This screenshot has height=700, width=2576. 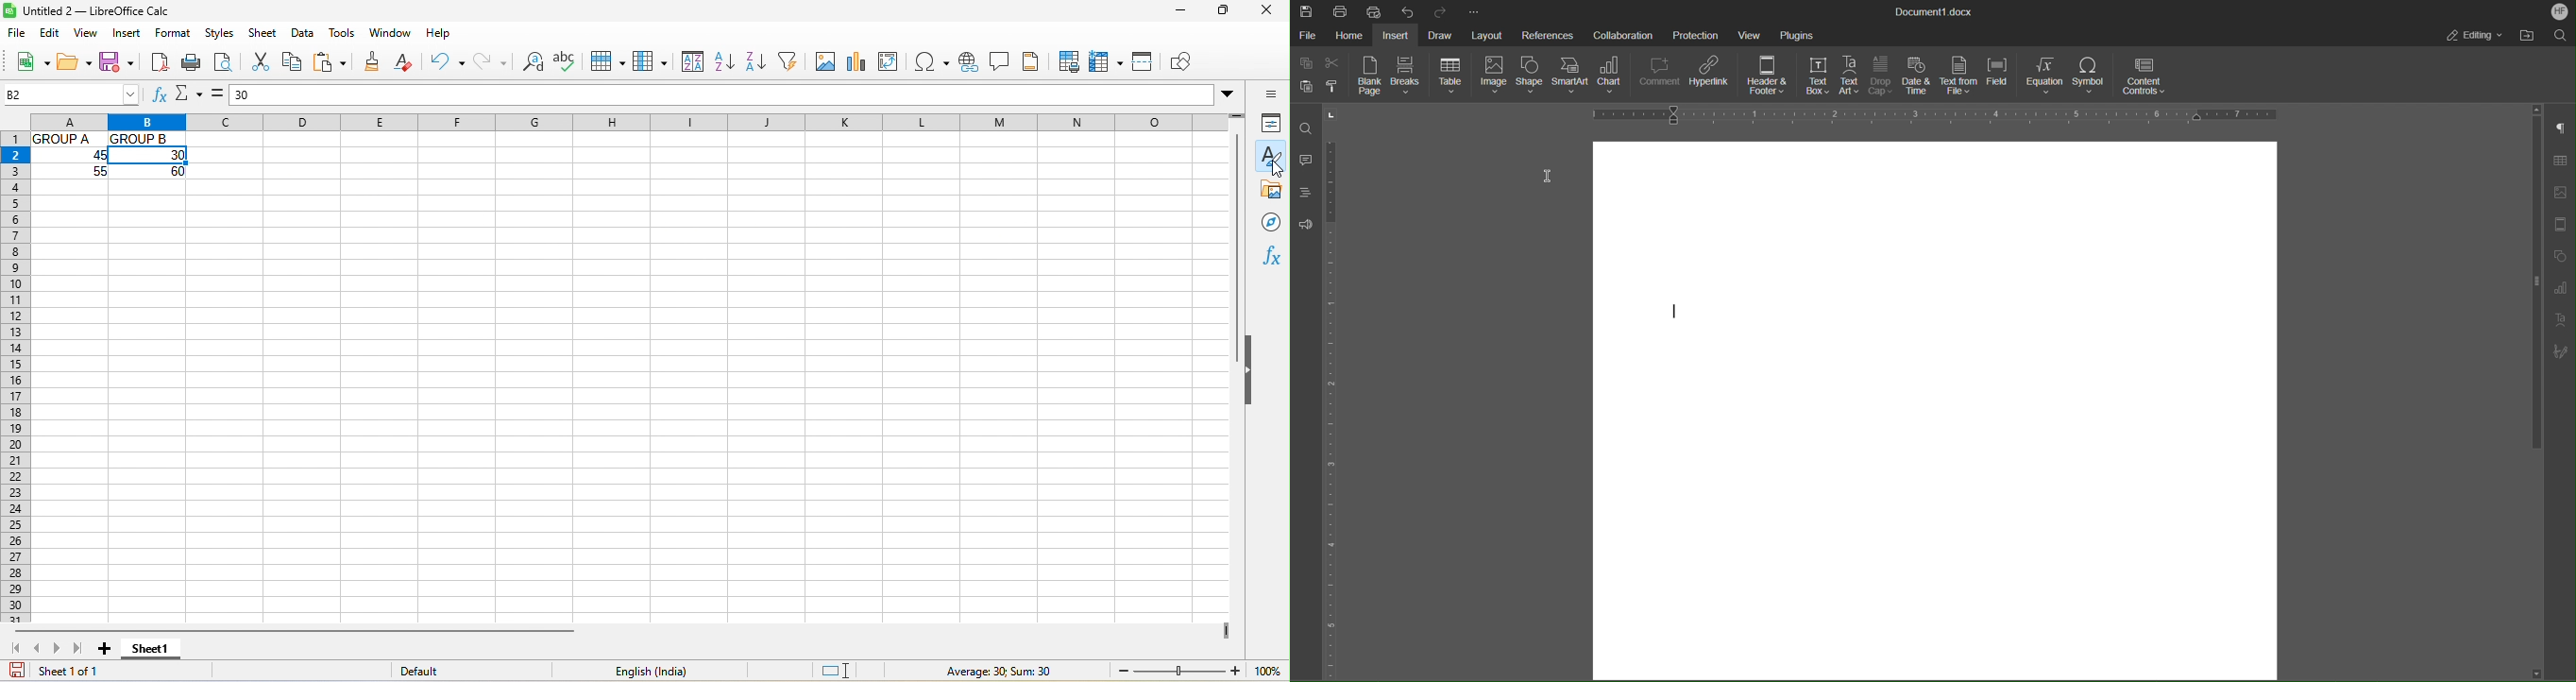 What do you see at coordinates (1659, 77) in the screenshot?
I see `Comment` at bounding box center [1659, 77].